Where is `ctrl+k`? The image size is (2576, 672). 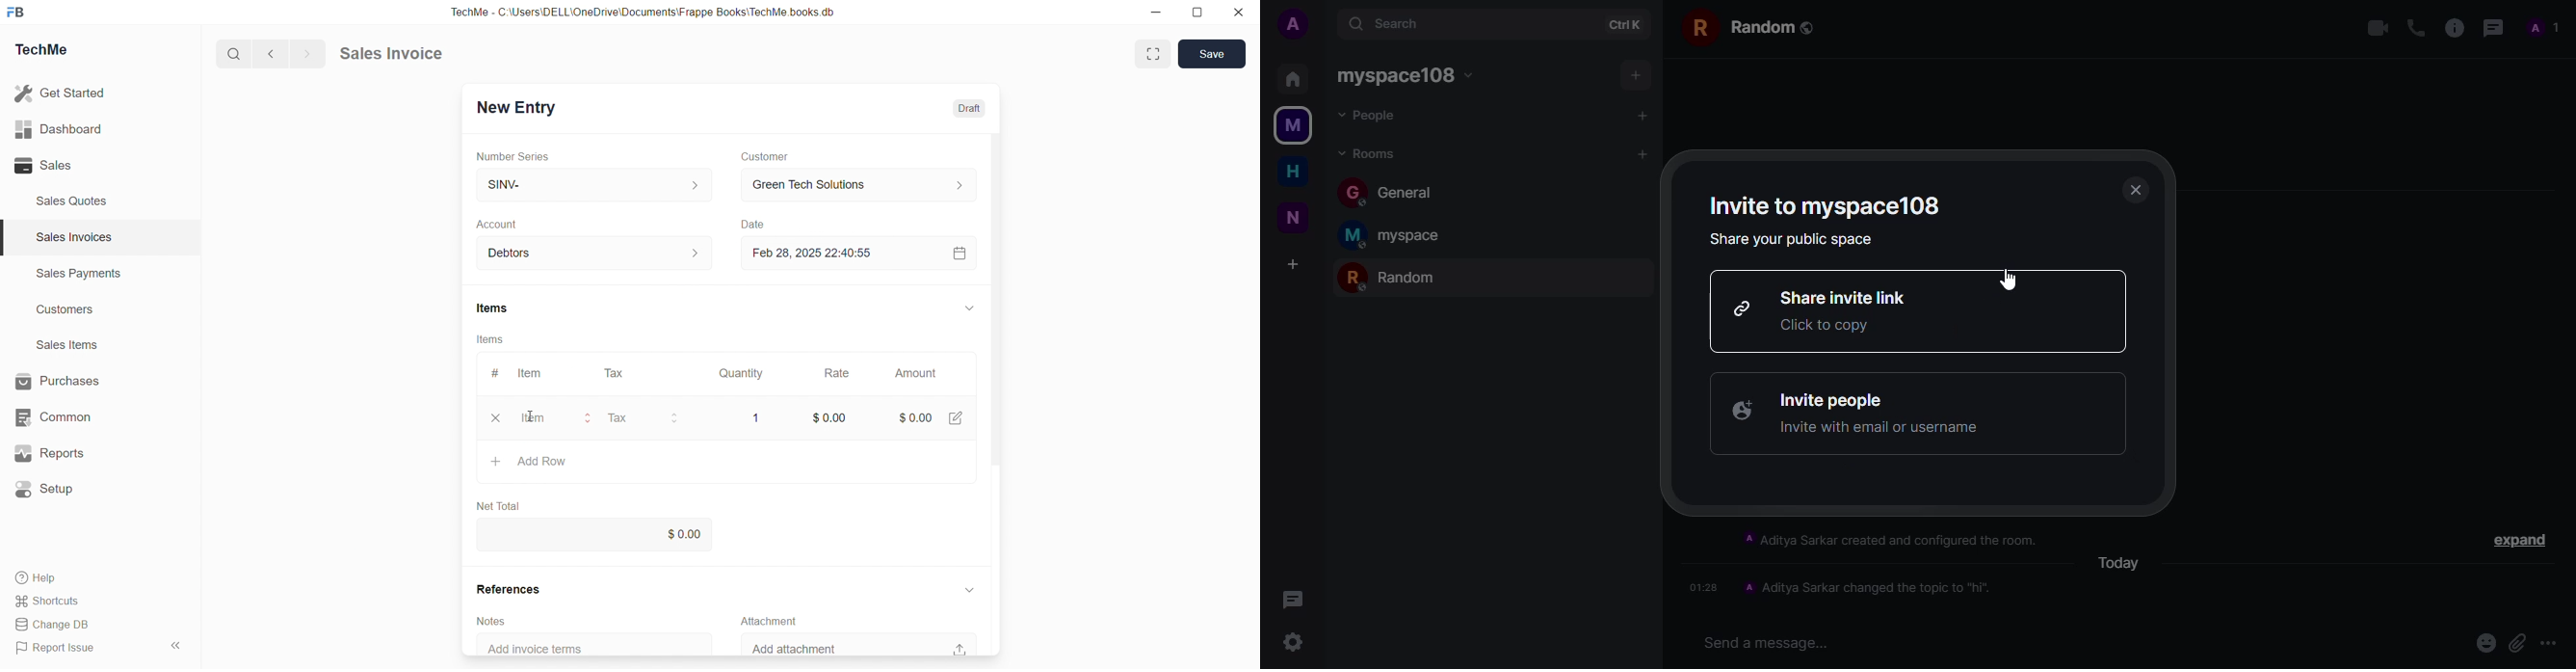
ctrl+k is located at coordinates (1627, 23).